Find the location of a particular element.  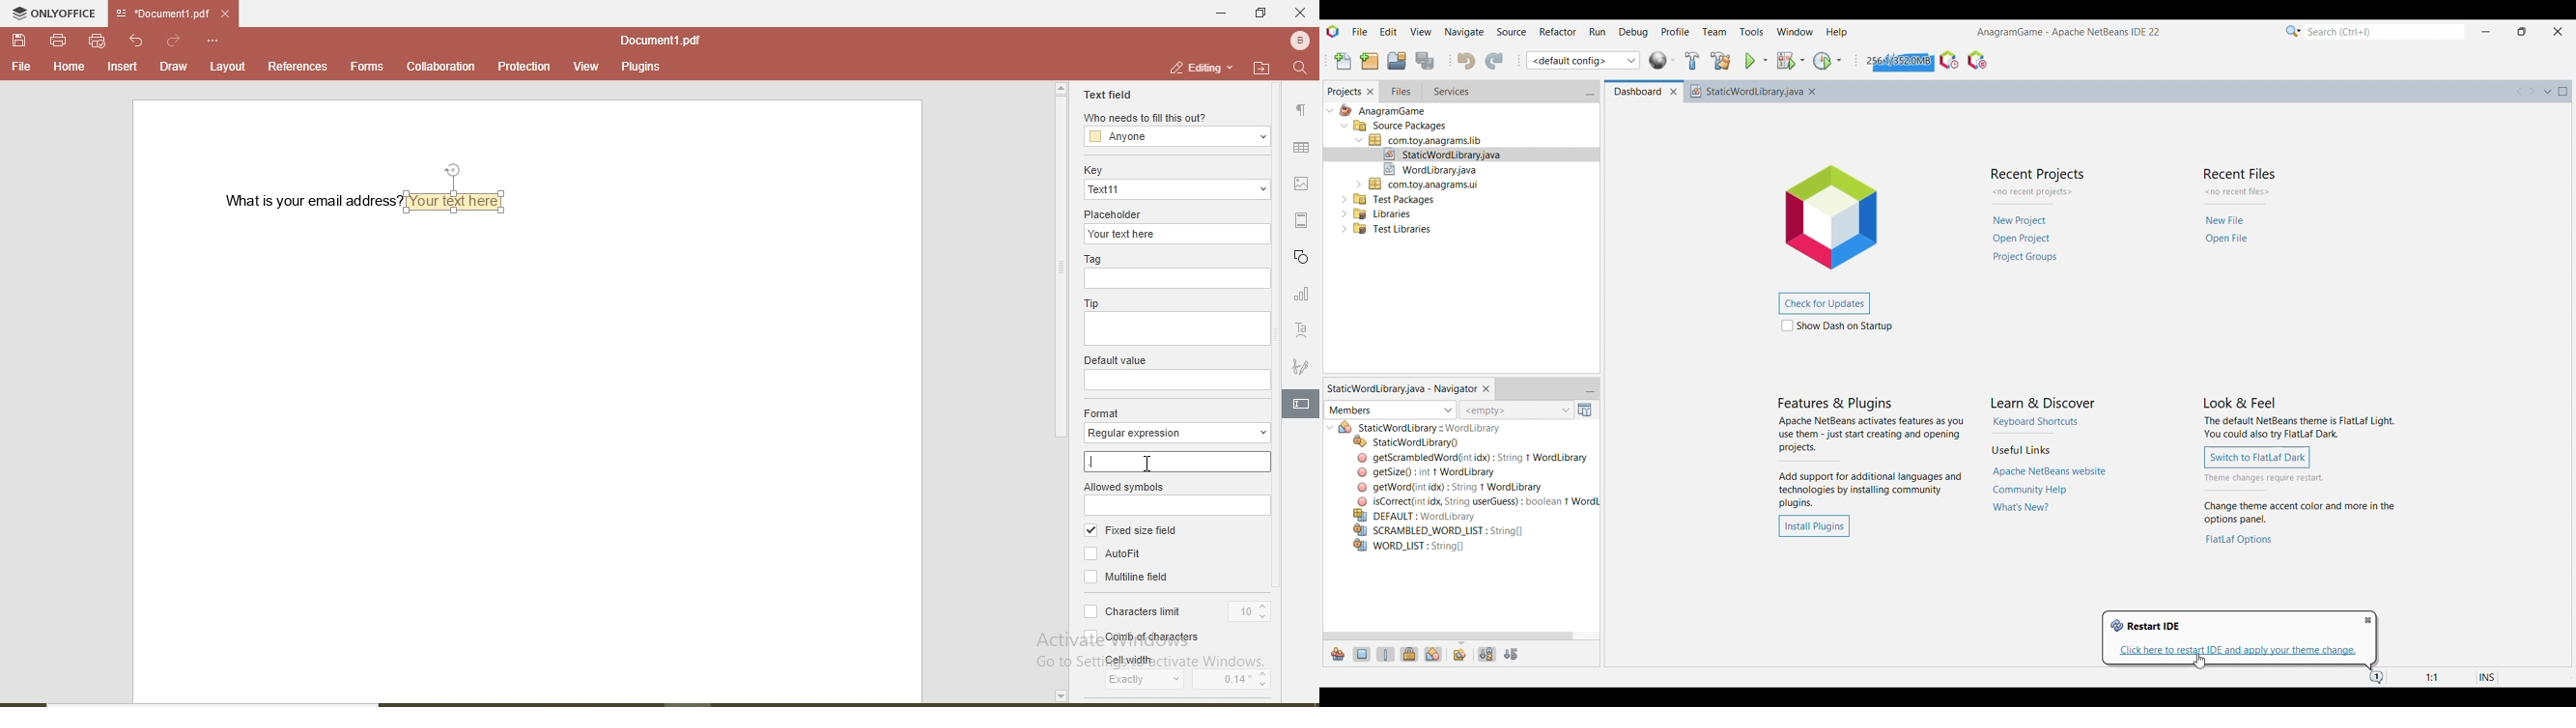

Current selection is located at coordinates (1344, 92).